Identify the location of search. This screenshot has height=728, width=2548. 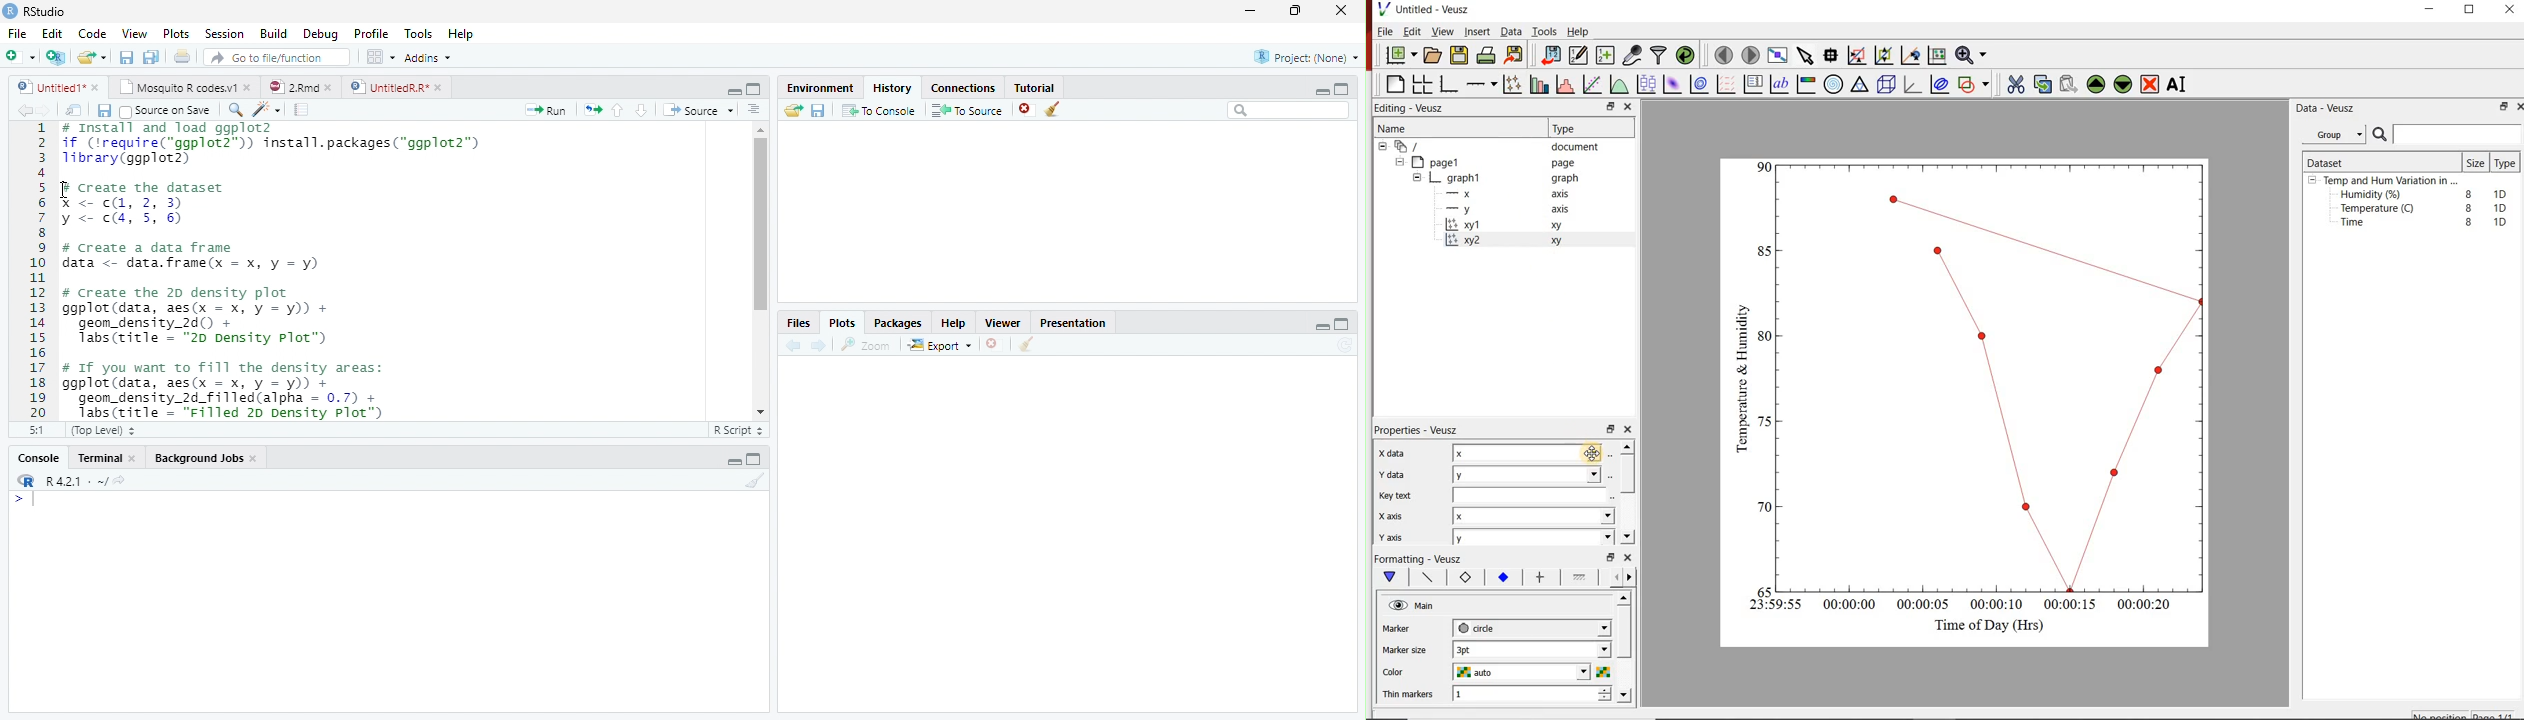
(232, 109).